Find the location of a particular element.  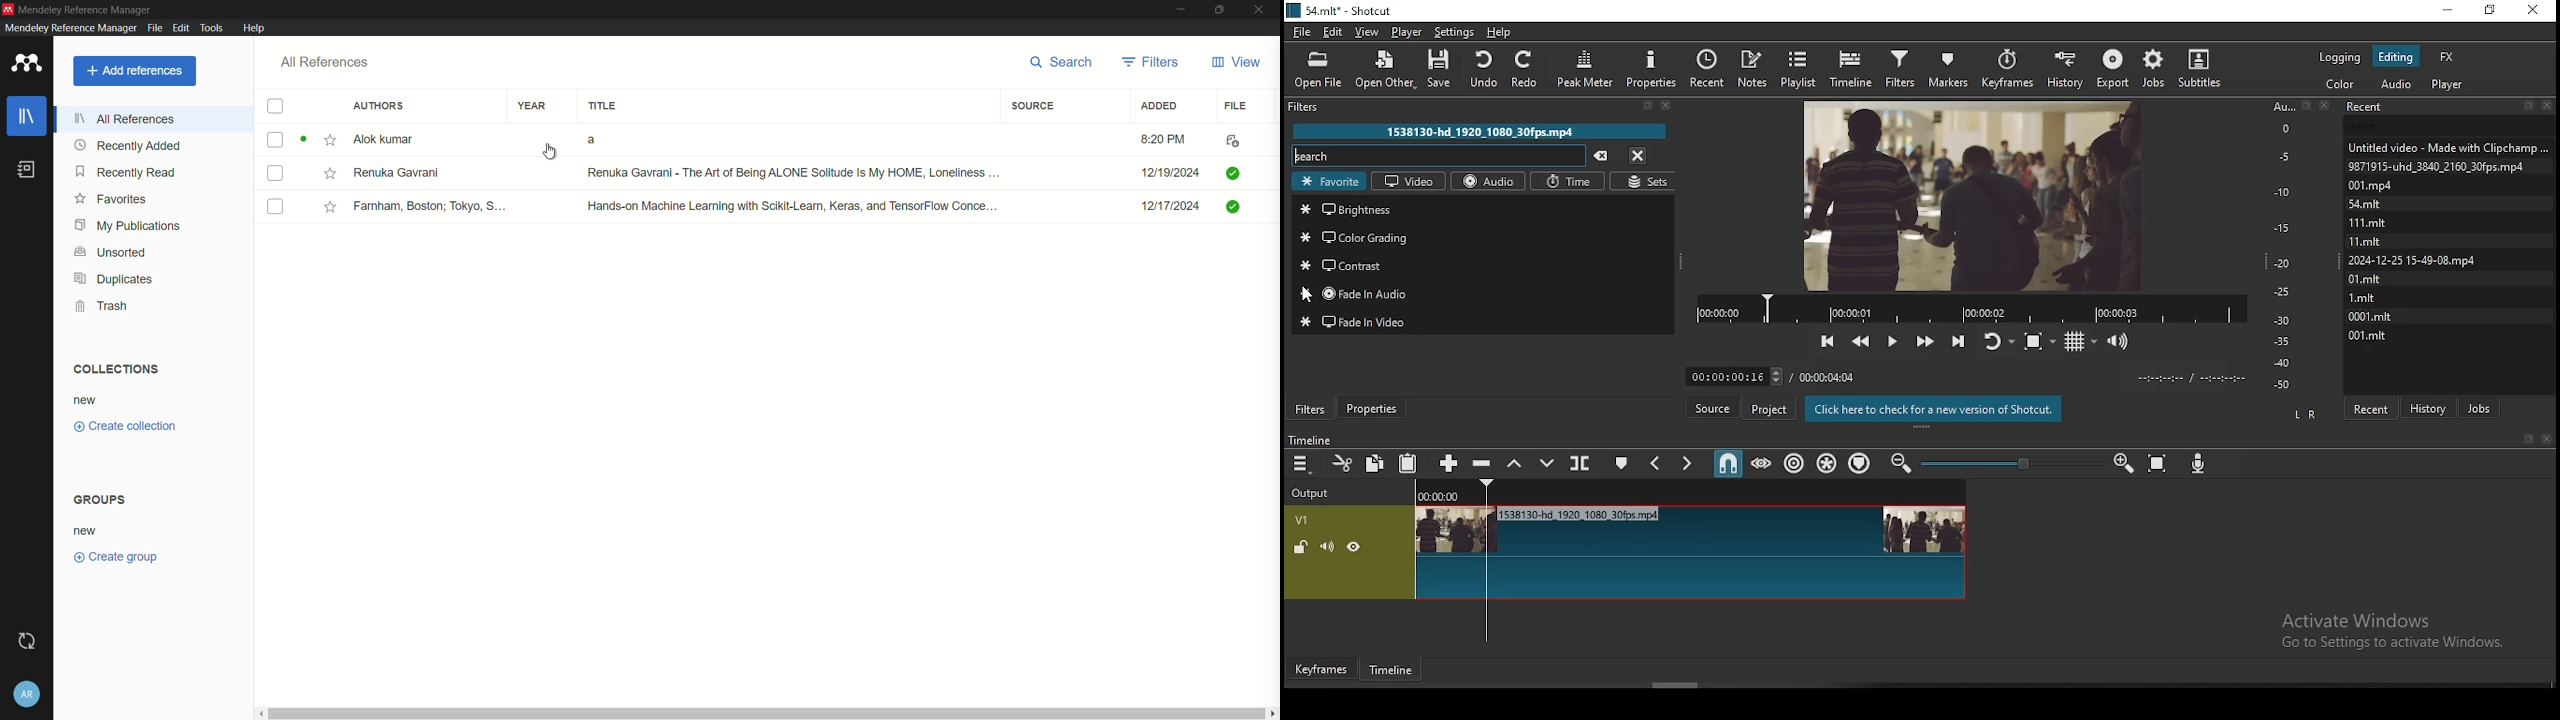

notes is located at coordinates (1755, 67).